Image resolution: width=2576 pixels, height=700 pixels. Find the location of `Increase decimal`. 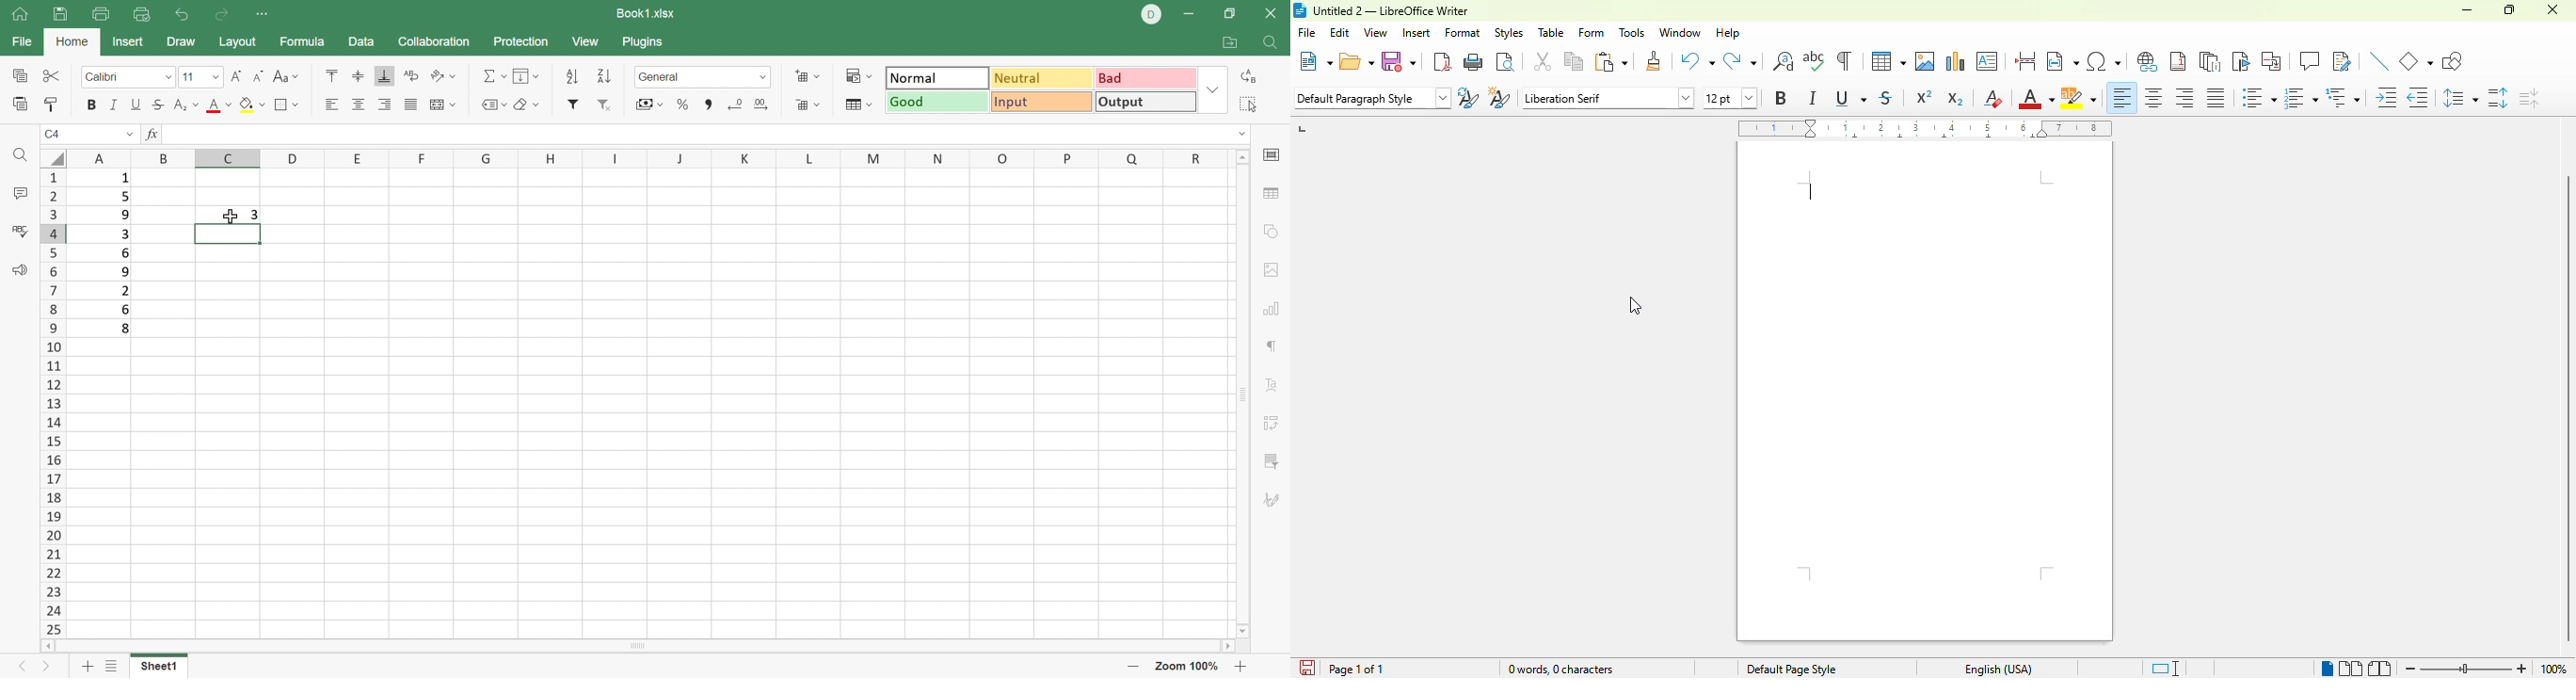

Increase decimal is located at coordinates (761, 104).